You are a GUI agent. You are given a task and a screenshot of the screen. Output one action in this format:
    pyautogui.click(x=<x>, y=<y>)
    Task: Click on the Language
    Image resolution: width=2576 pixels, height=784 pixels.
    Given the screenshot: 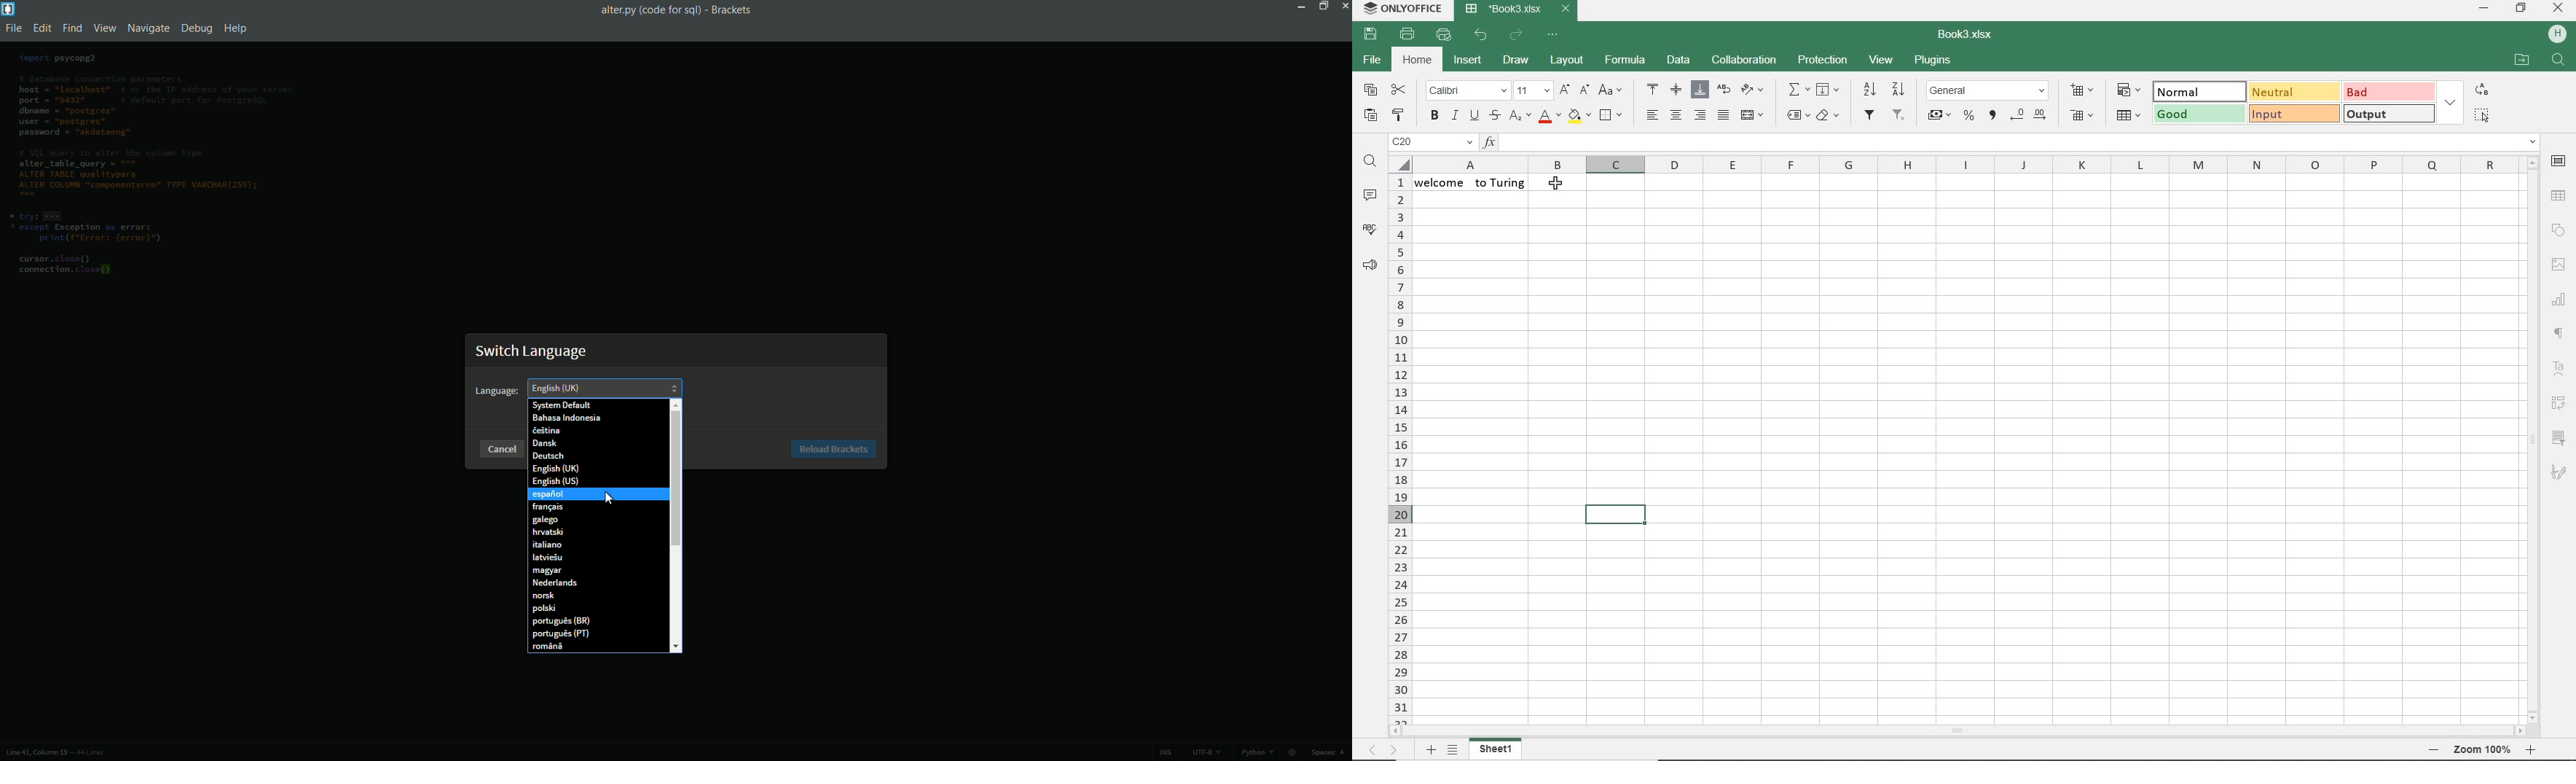 What is the action you would take?
    pyautogui.click(x=498, y=390)
    